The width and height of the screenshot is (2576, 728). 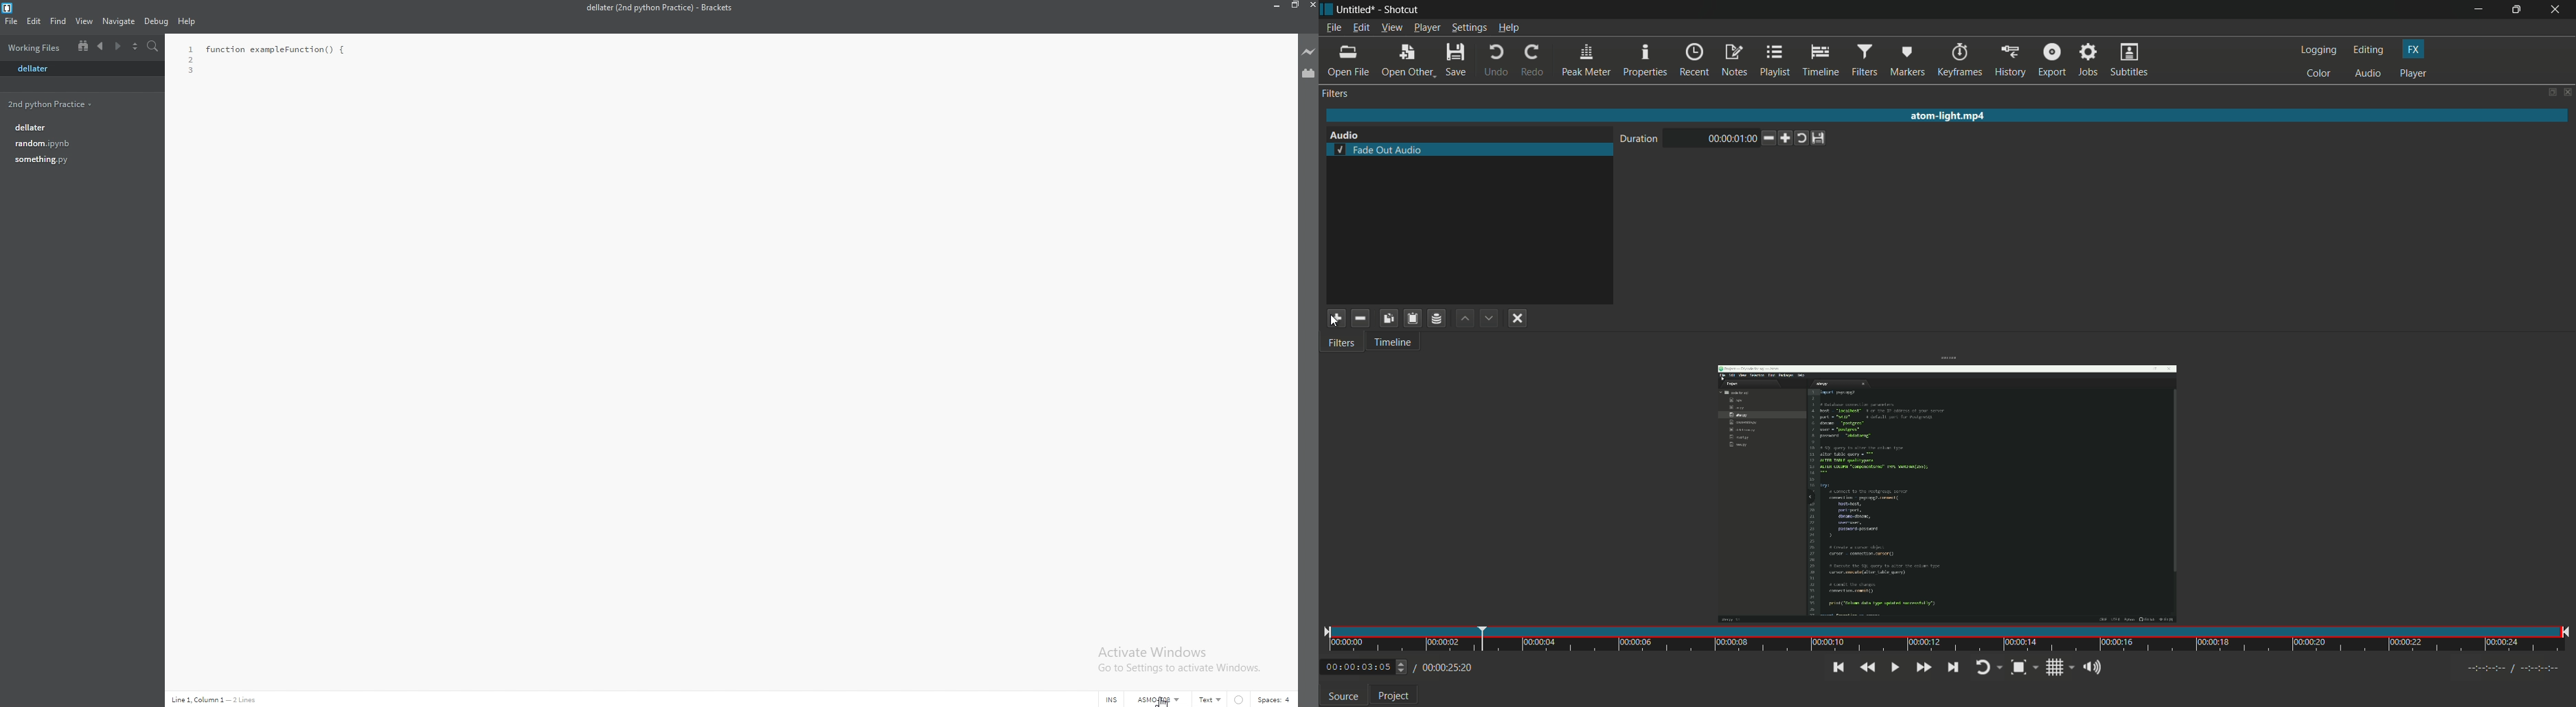 What do you see at coordinates (1949, 117) in the screenshot?
I see `imported file name` at bounding box center [1949, 117].